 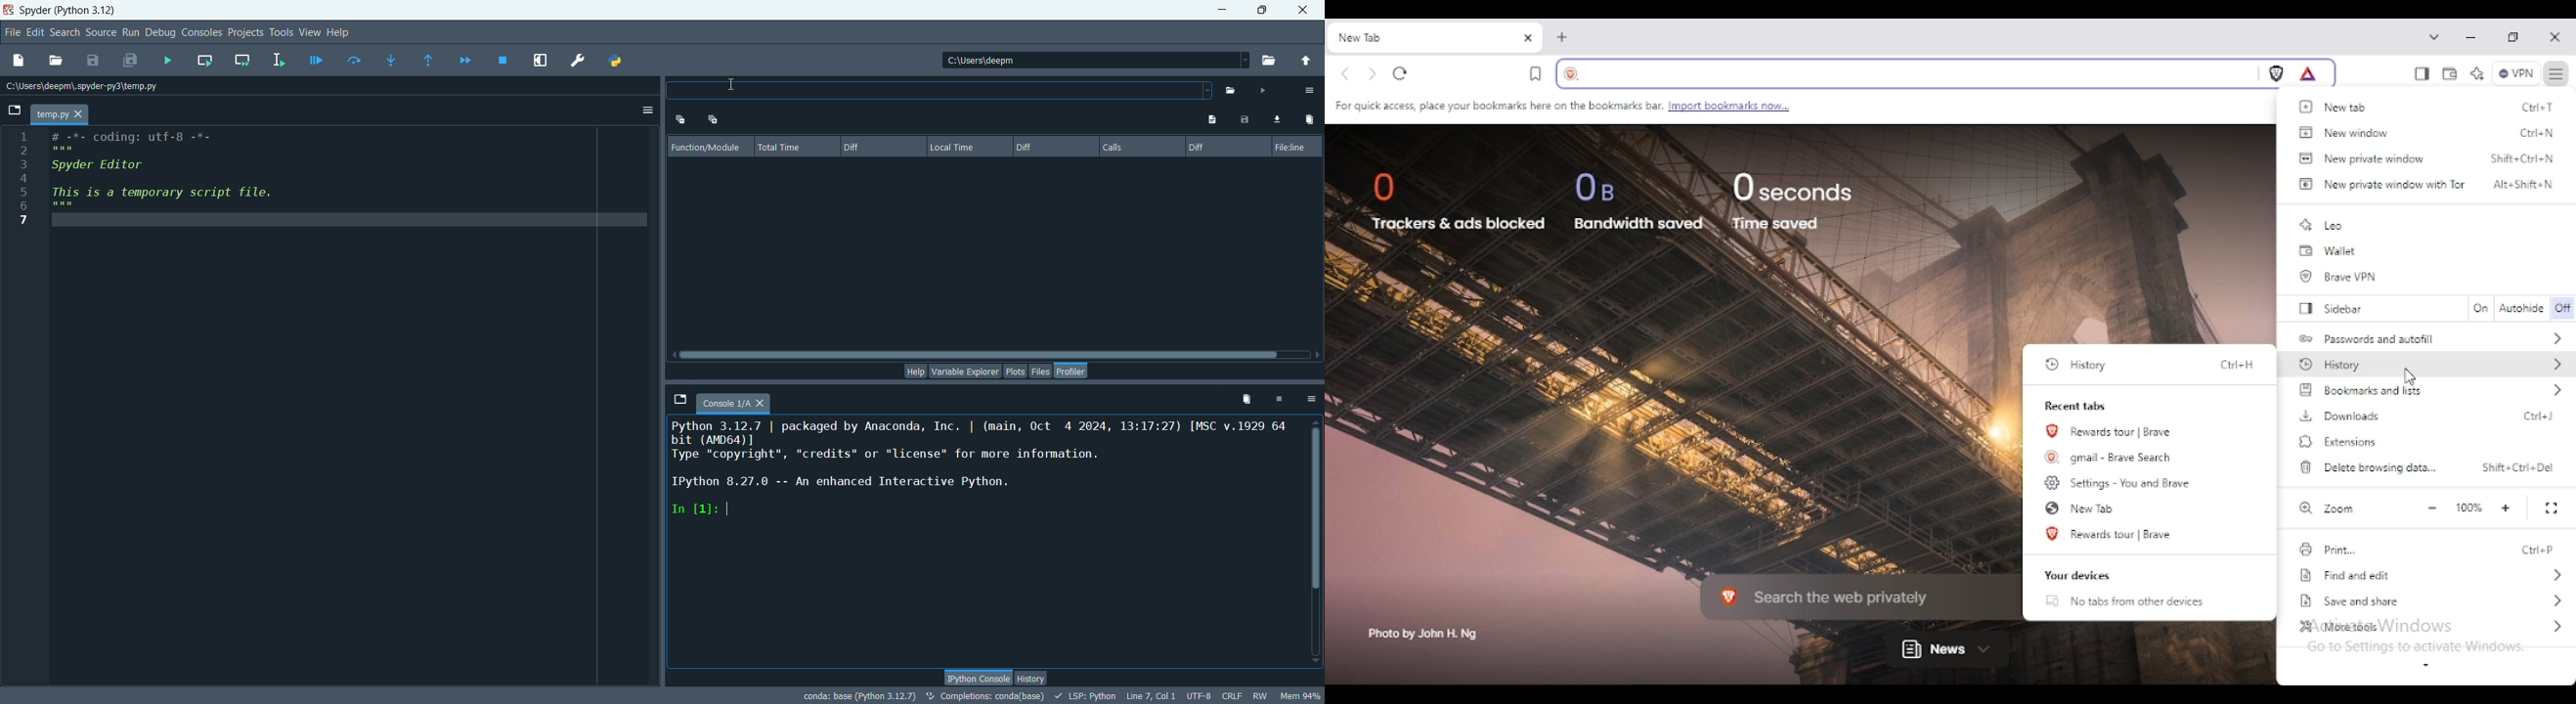 What do you see at coordinates (2513, 38) in the screenshot?
I see `maximize` at bounding box center [2513, 38].